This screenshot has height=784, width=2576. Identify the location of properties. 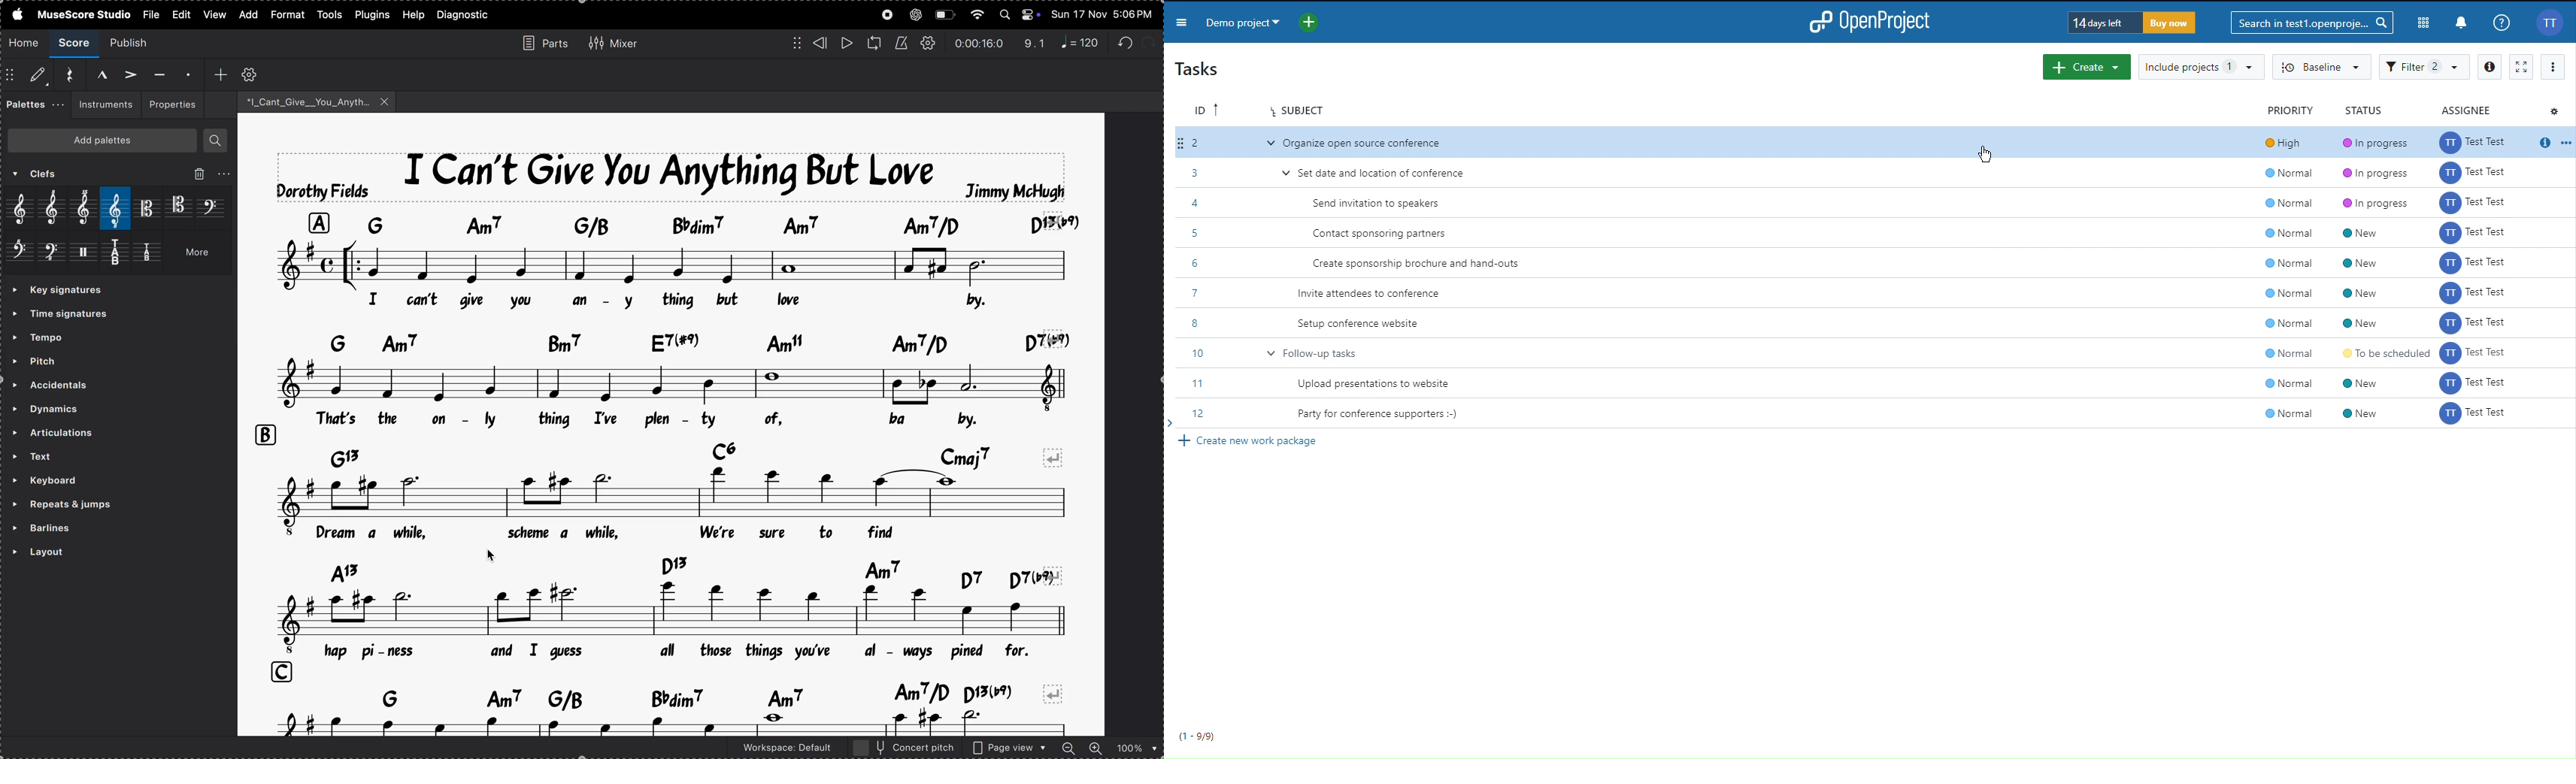
(171, 103).